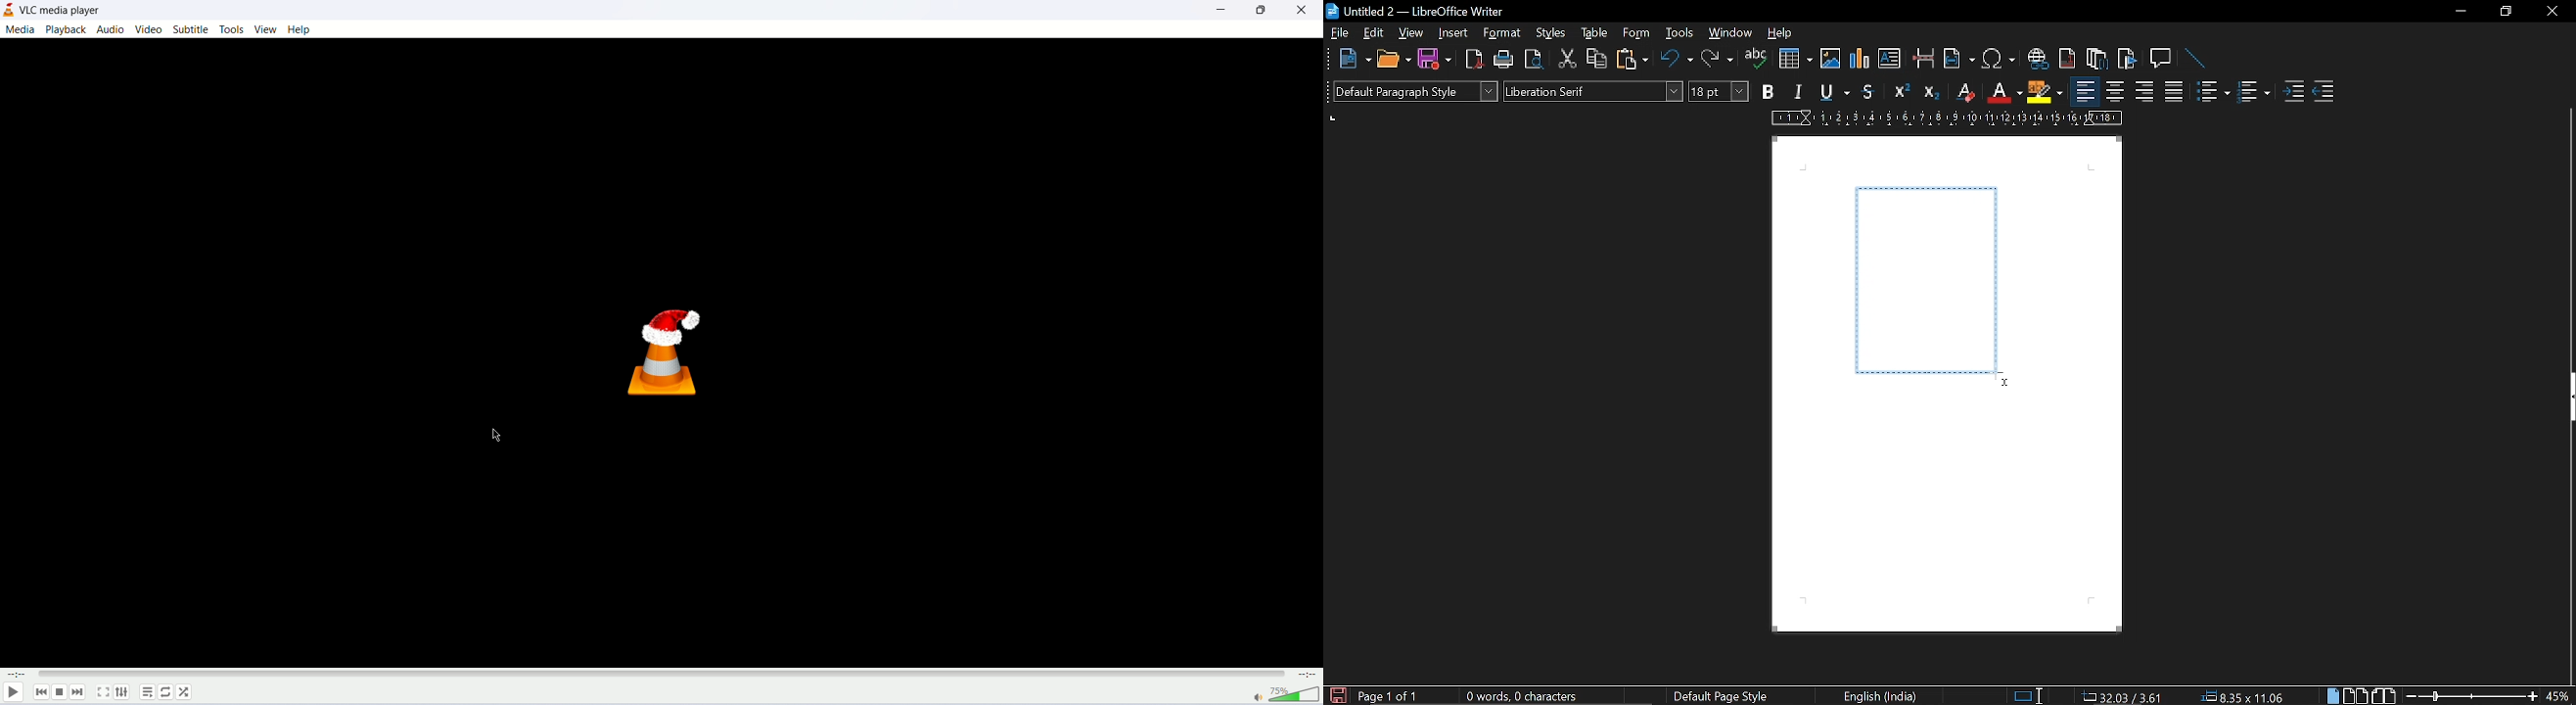 This screenshot has height=728, width=2576. Describe the element at coordinates (1375, 33) in the screenshot. I see `edit` at that location.